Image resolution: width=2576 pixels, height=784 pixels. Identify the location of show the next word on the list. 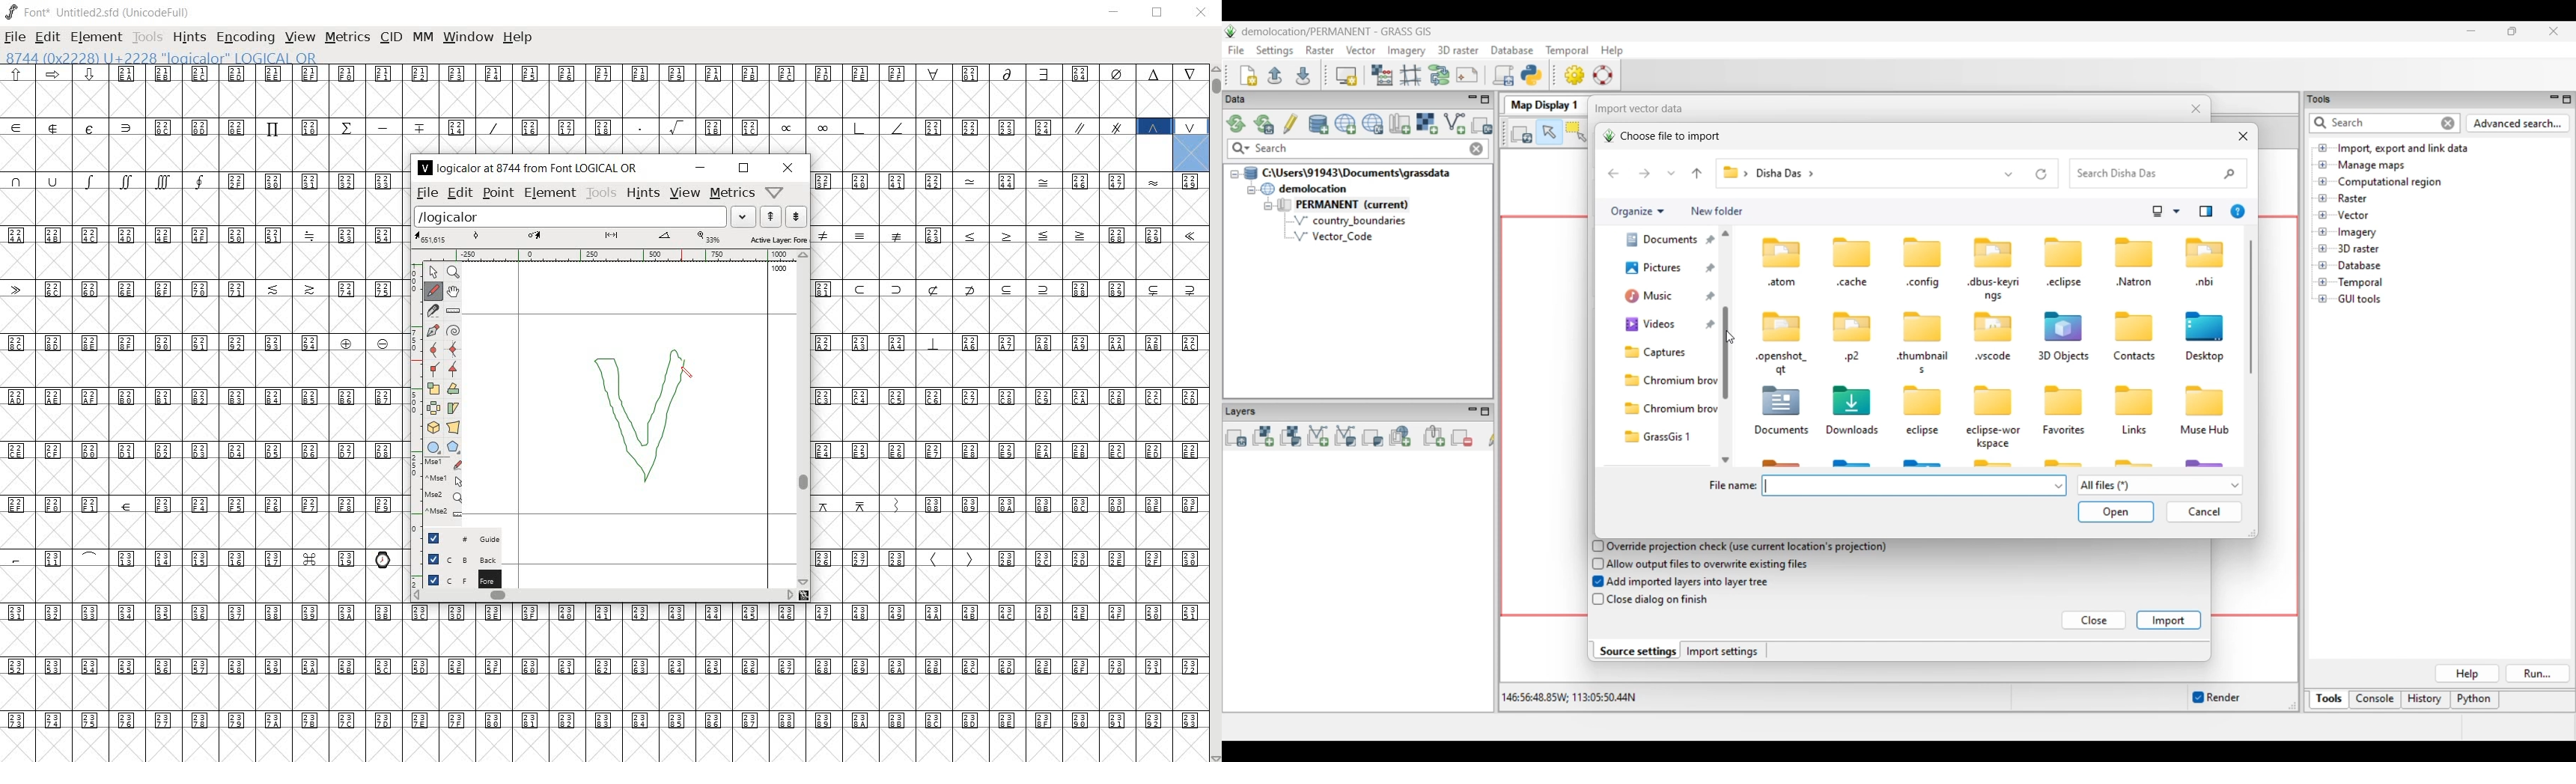
(770, 216).